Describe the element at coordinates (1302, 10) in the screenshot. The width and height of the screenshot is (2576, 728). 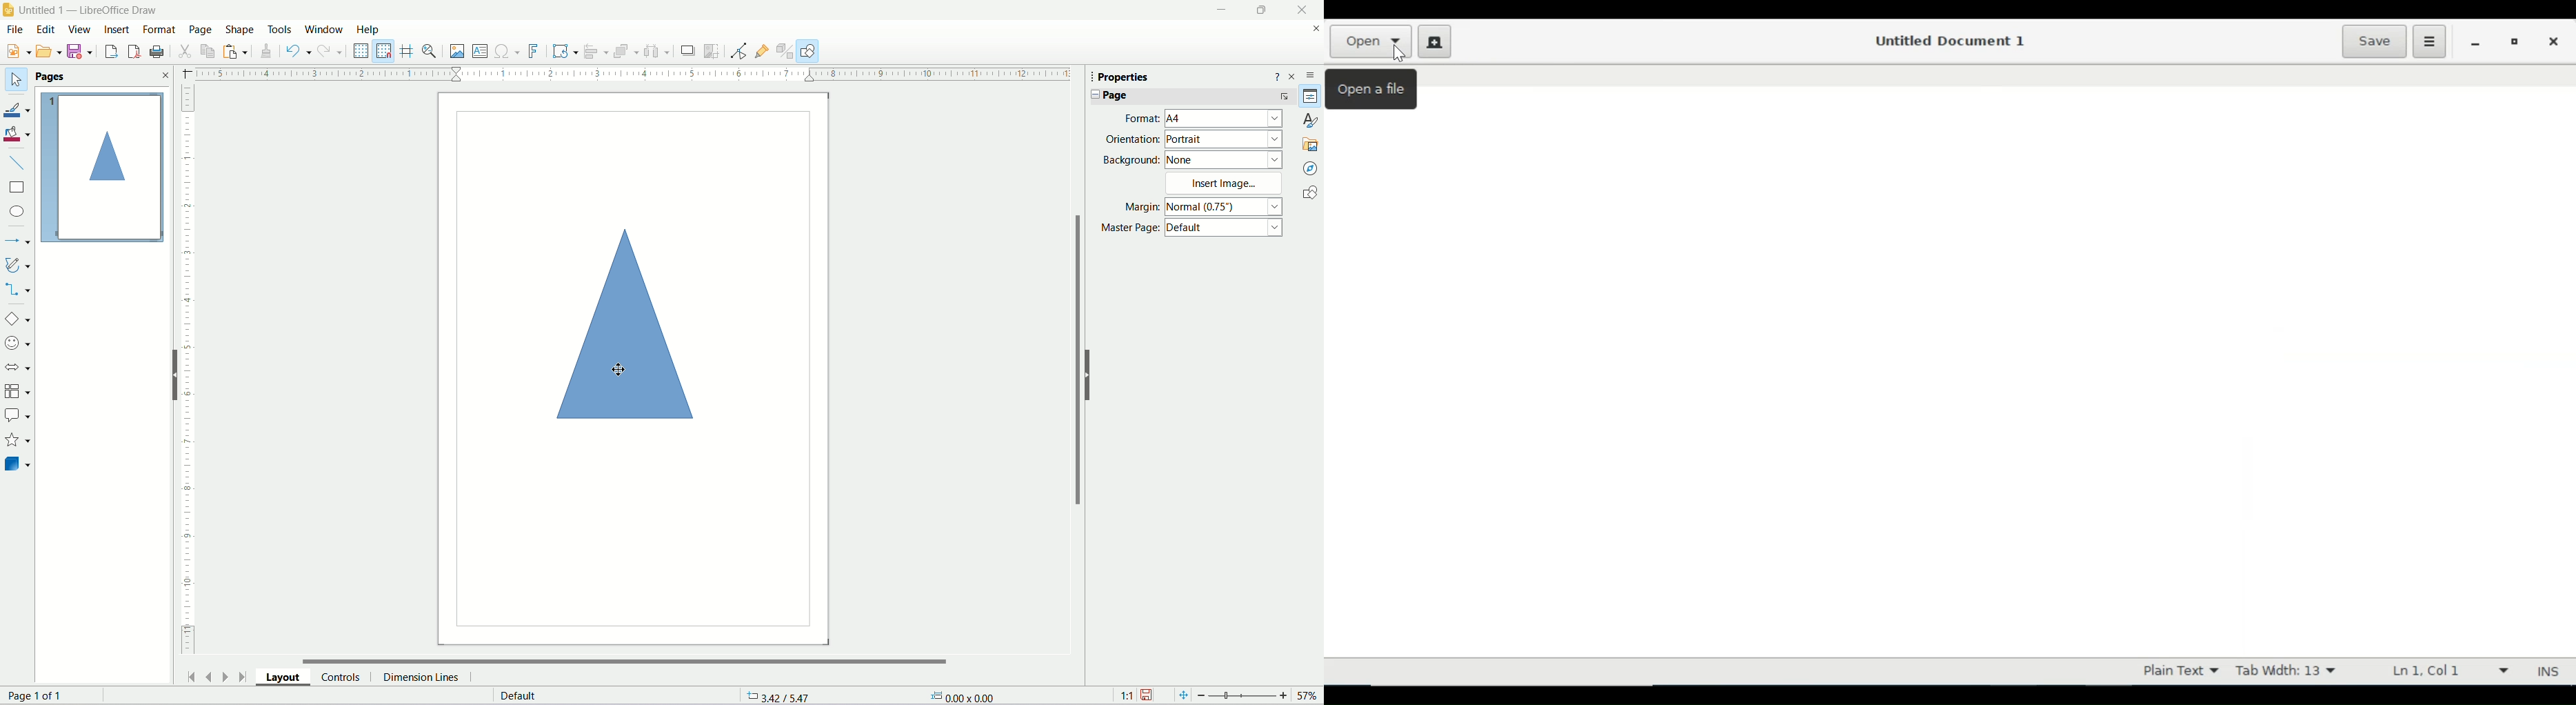
I see `Close` at that location.